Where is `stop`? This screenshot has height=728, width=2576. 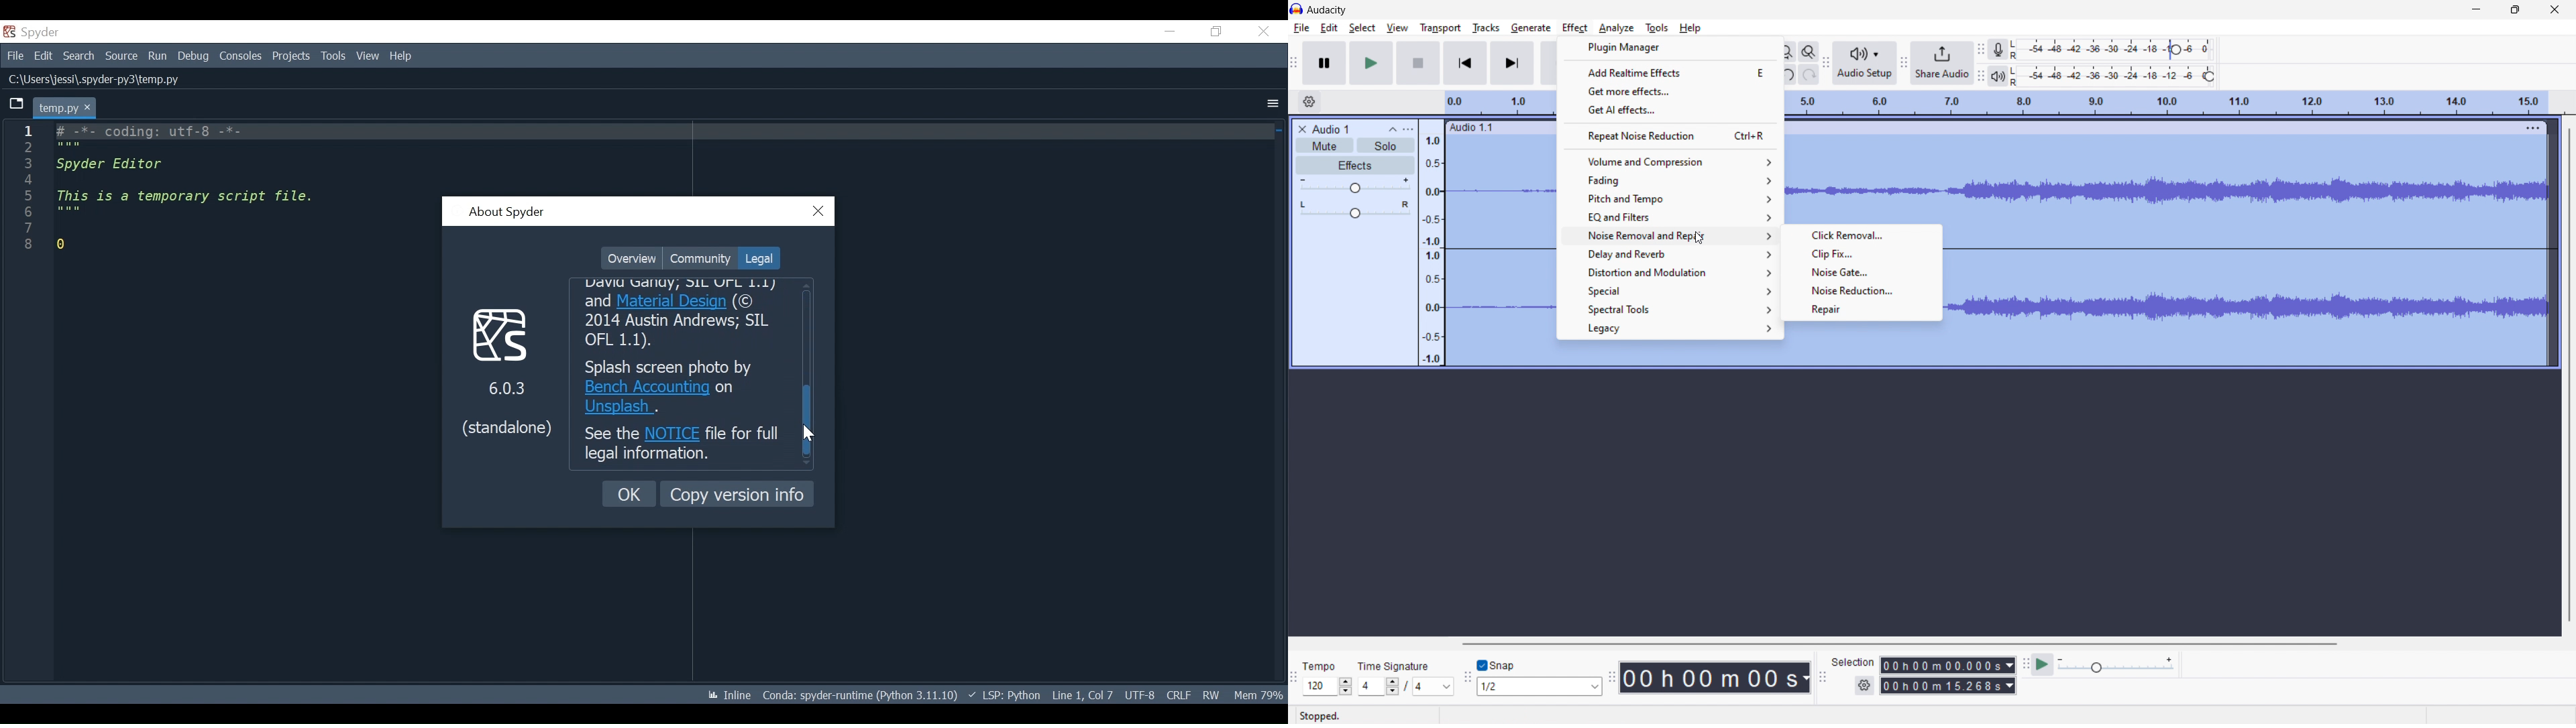
stop is located at coordinates (1418, 63).